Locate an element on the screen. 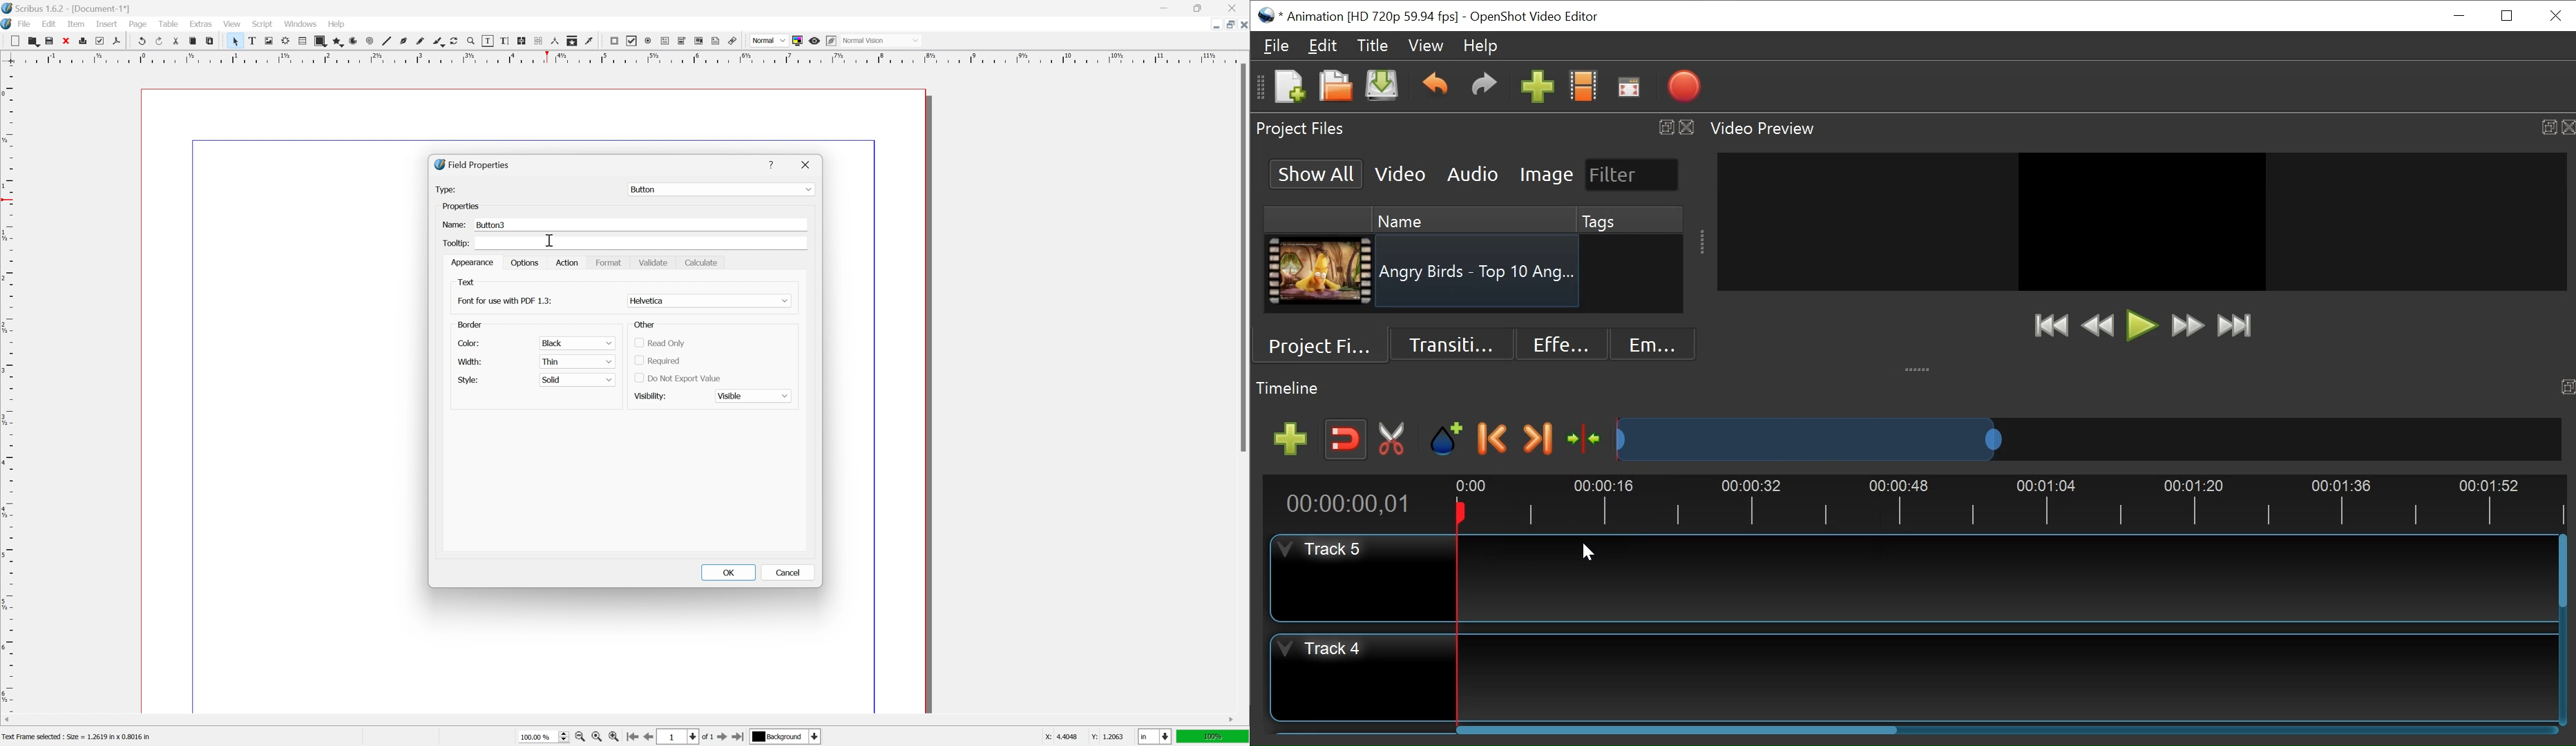  link annotation is located at coordinates (734, 41).